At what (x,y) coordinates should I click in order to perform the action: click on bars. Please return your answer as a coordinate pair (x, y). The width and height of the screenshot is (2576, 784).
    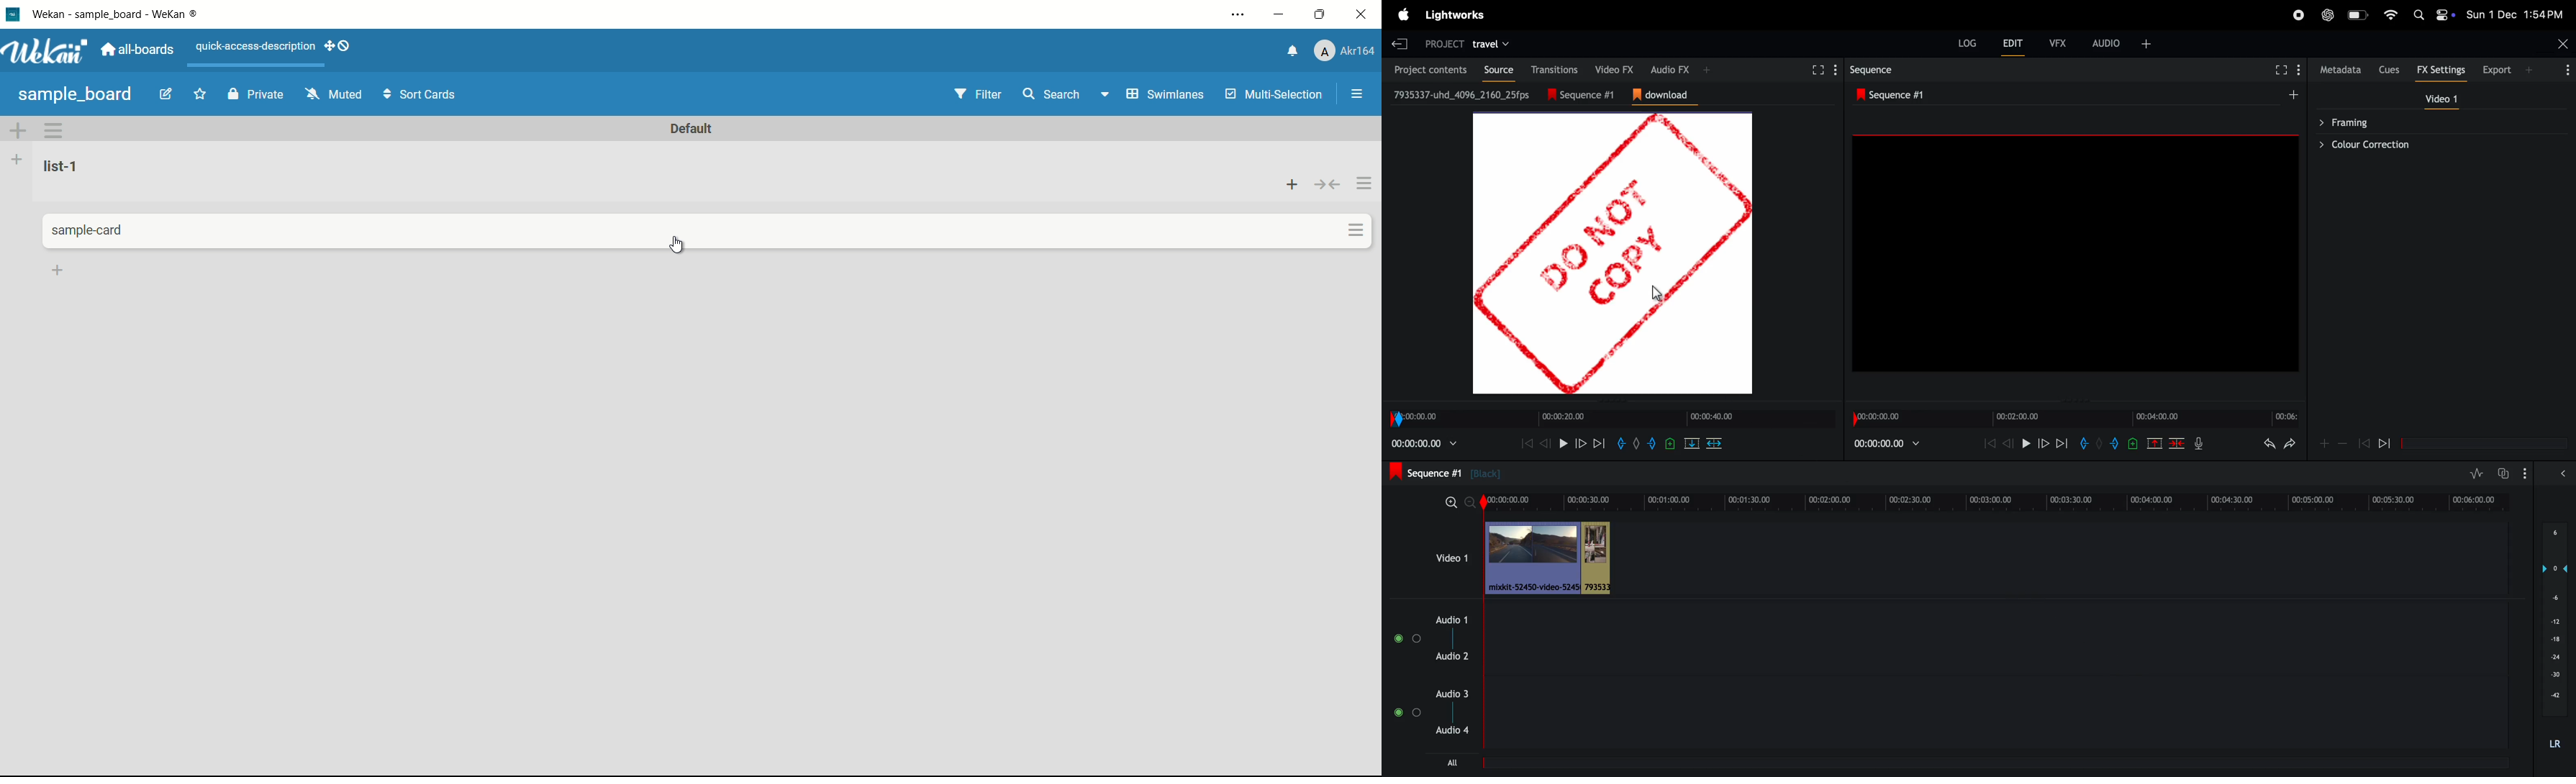
    Looking at the image, I should click on (1409, 638).